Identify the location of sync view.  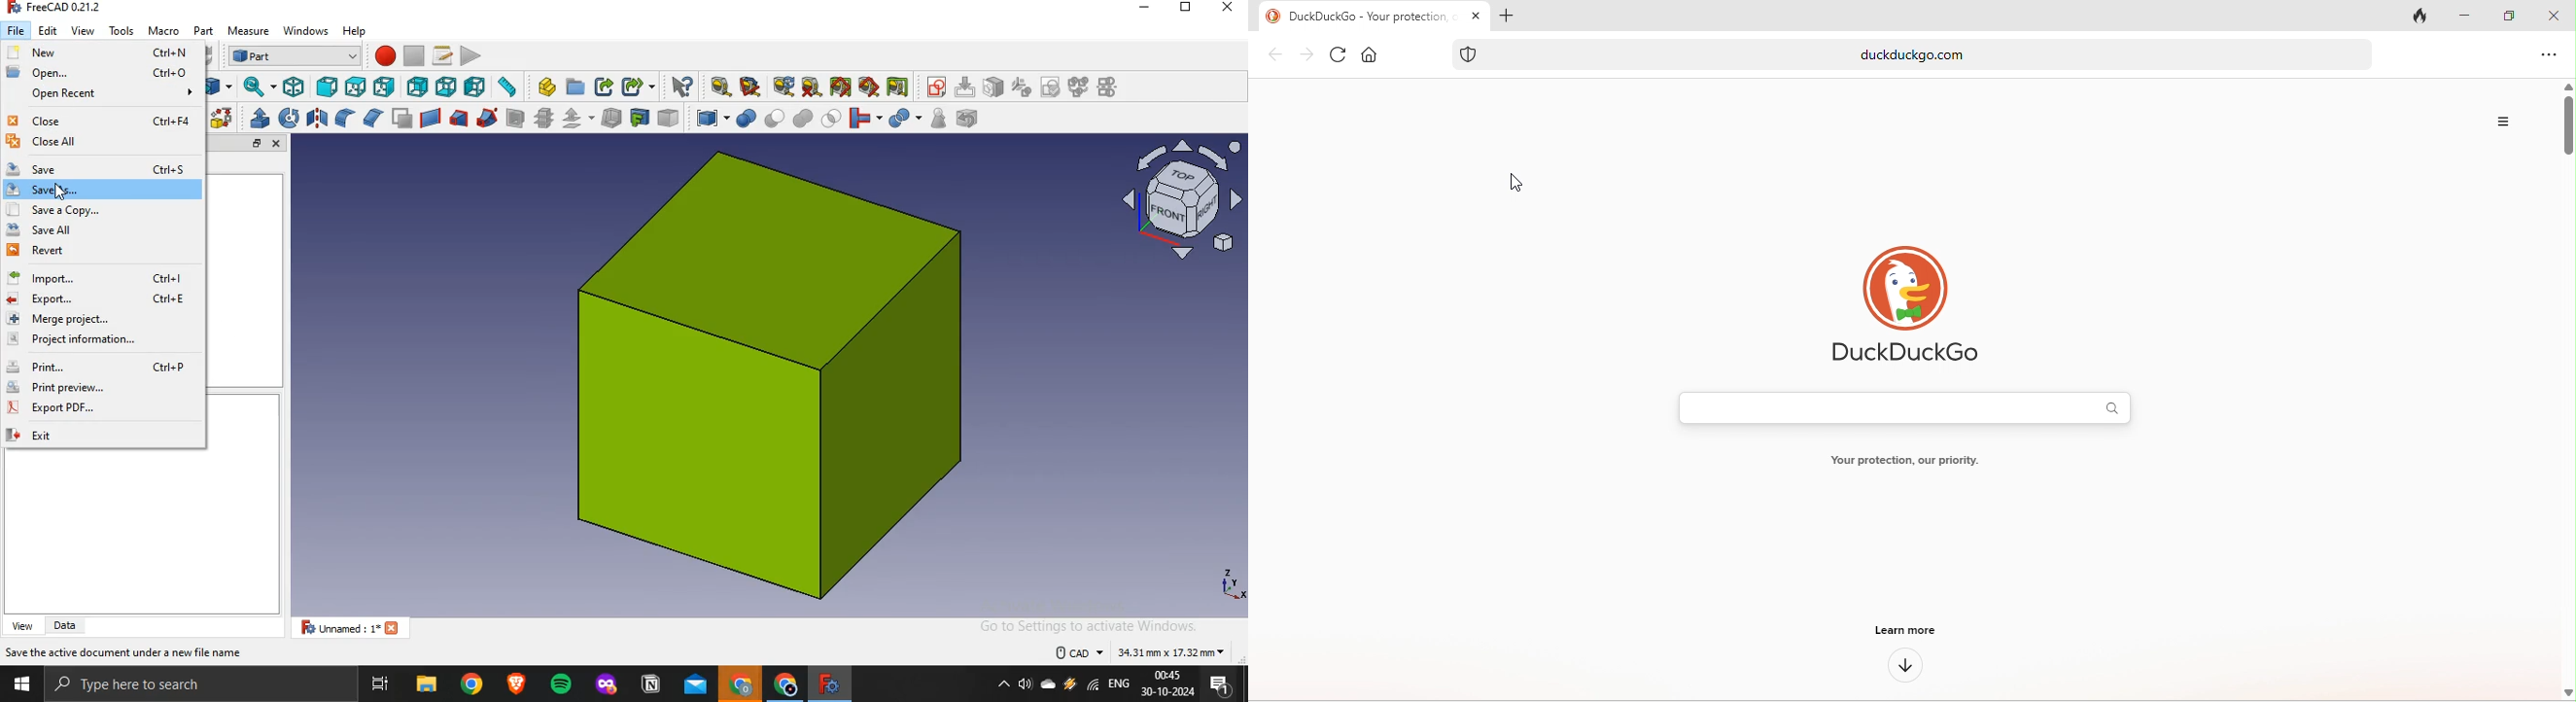
(259, 86).